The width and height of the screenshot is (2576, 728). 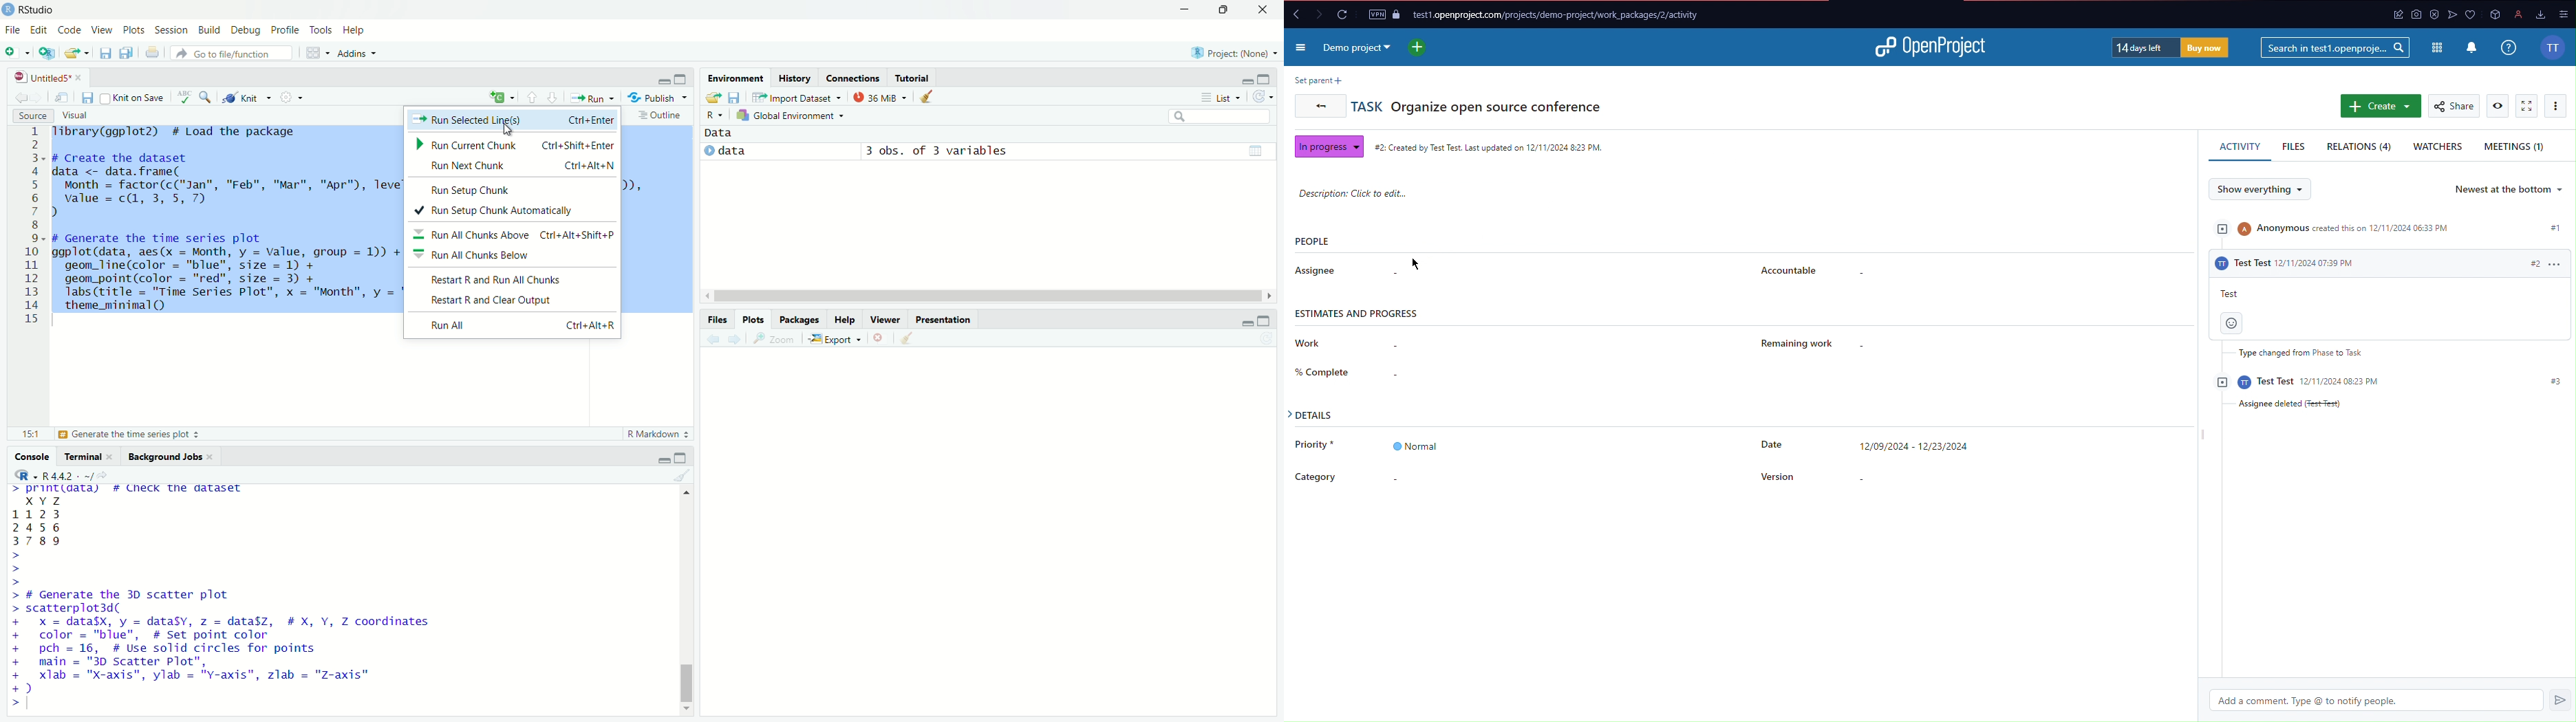 What do you see at coordinates (713, 98) in the screenshot?
I see `load workspace` at bounding box center [713, 98].